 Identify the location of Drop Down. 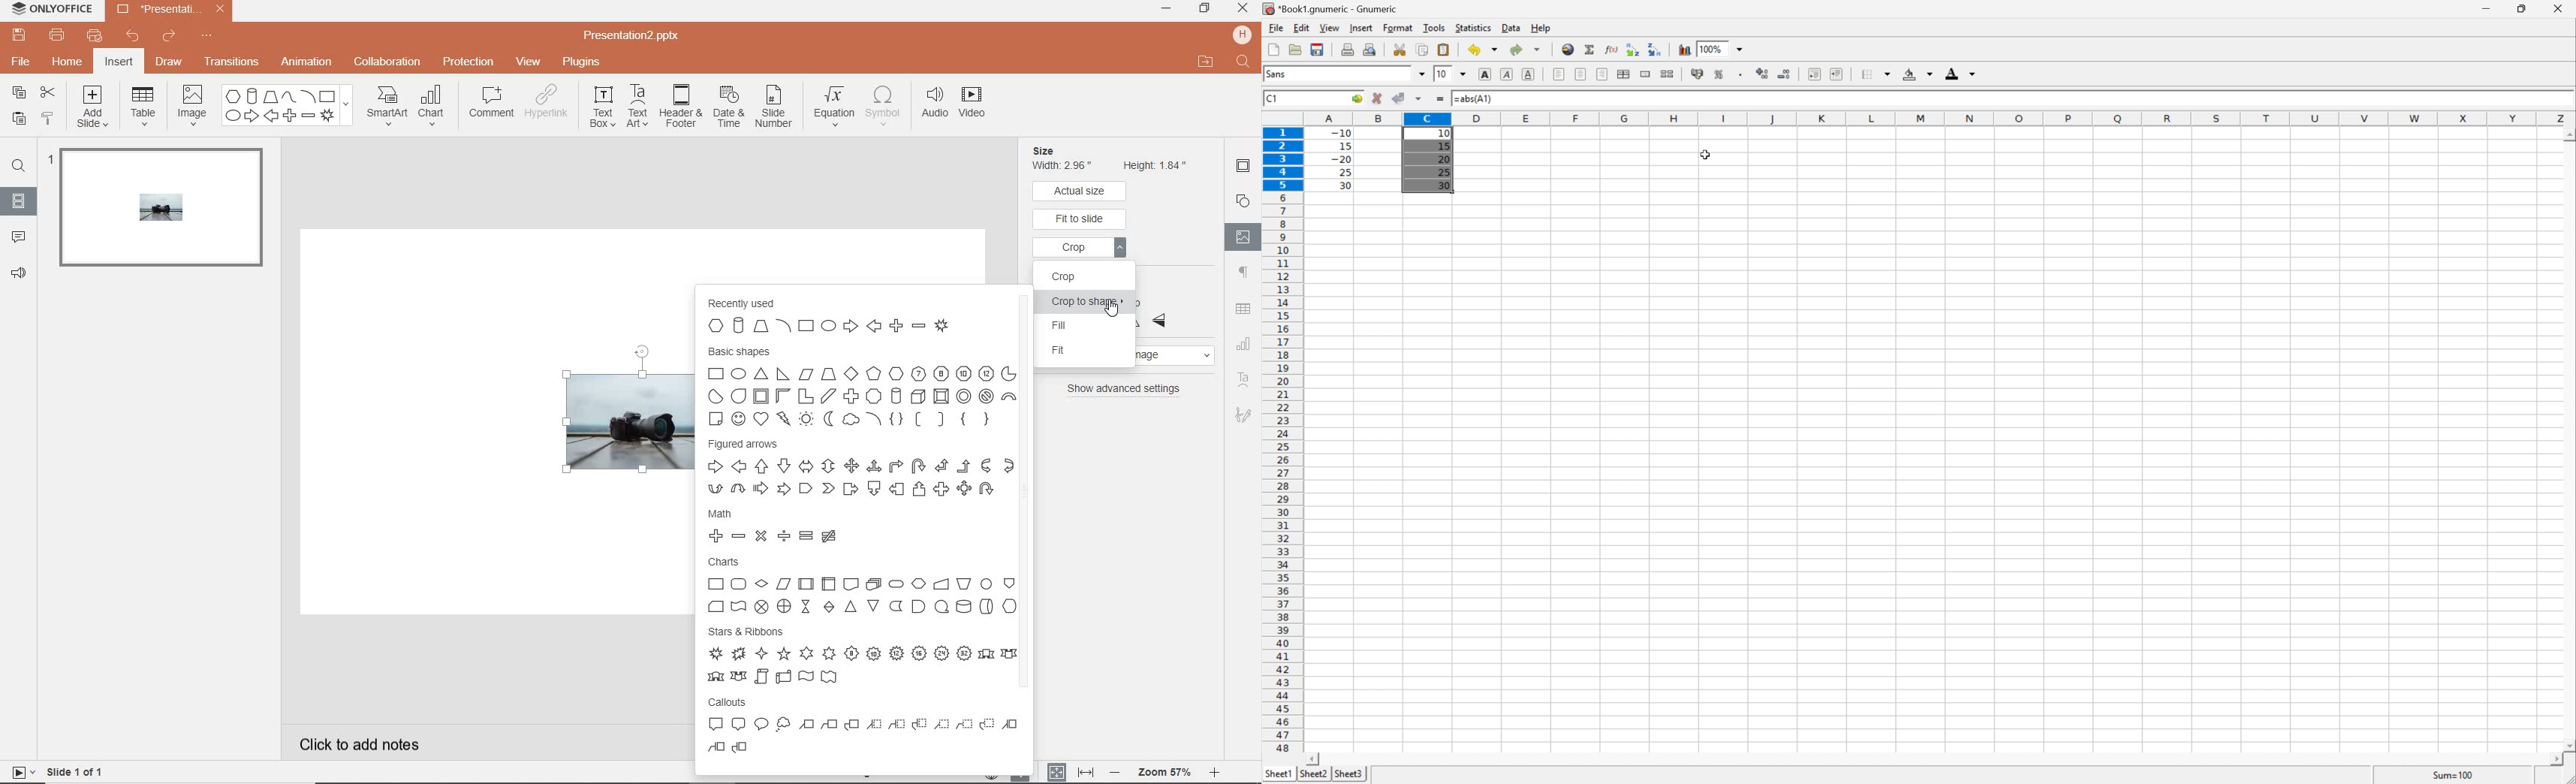
(1742, 48).